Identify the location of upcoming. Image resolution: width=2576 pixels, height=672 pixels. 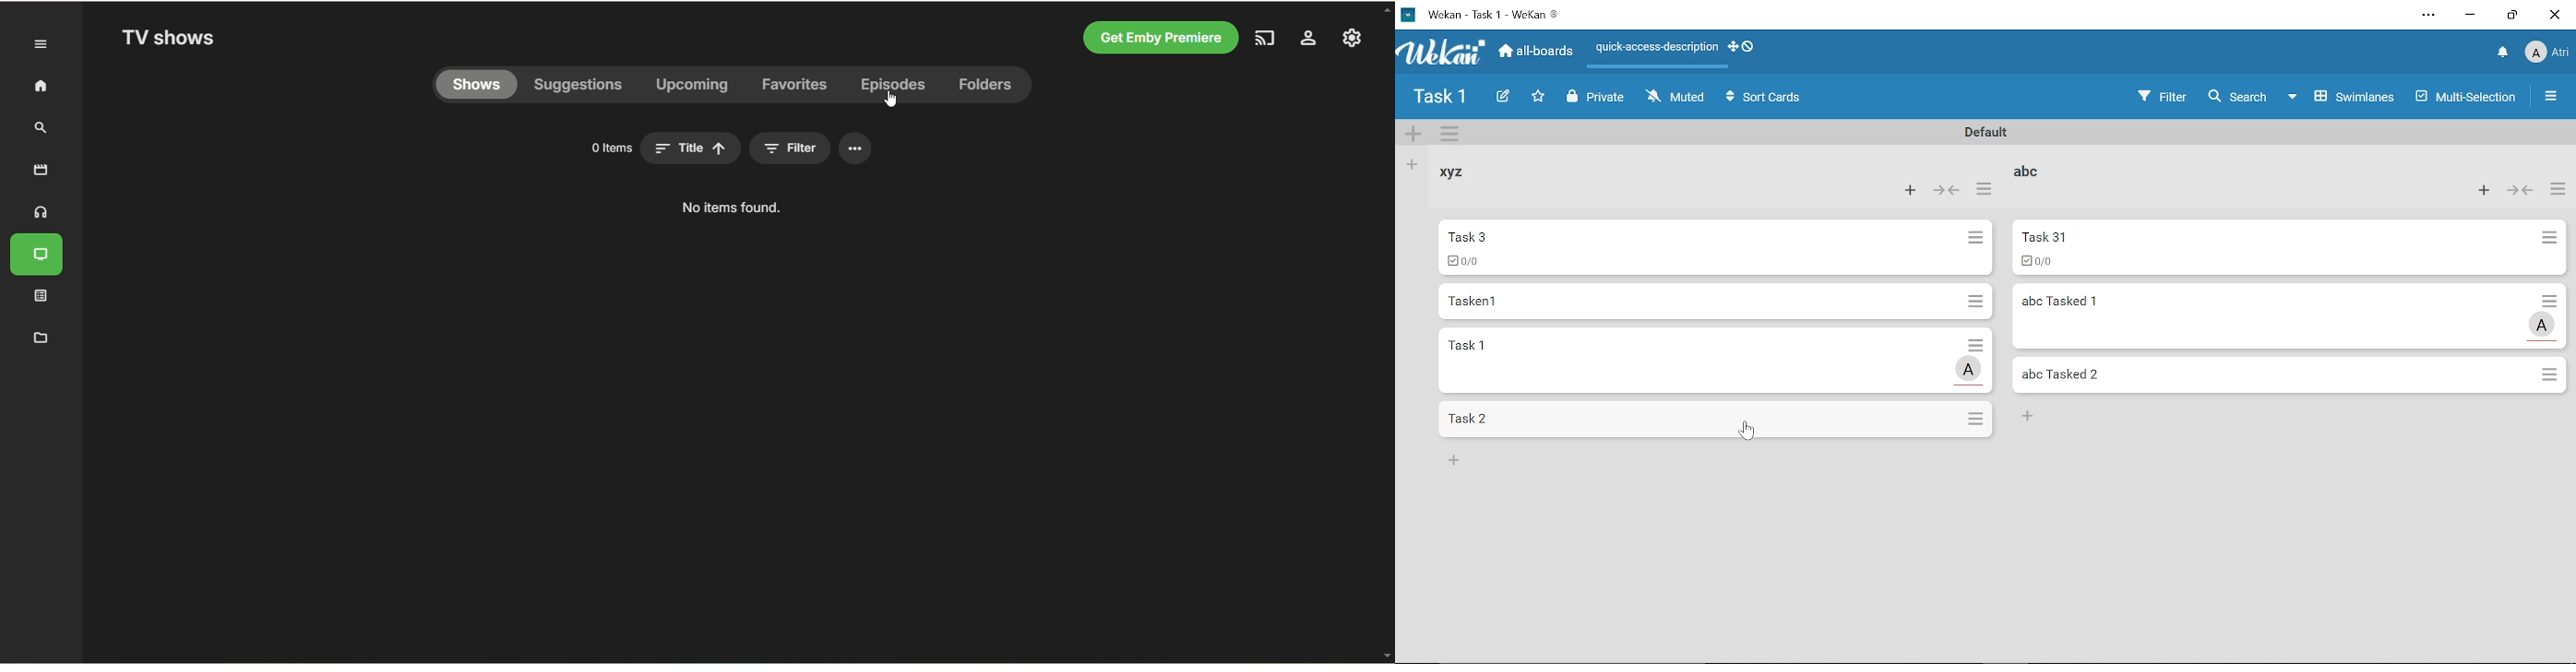
(695, 86).